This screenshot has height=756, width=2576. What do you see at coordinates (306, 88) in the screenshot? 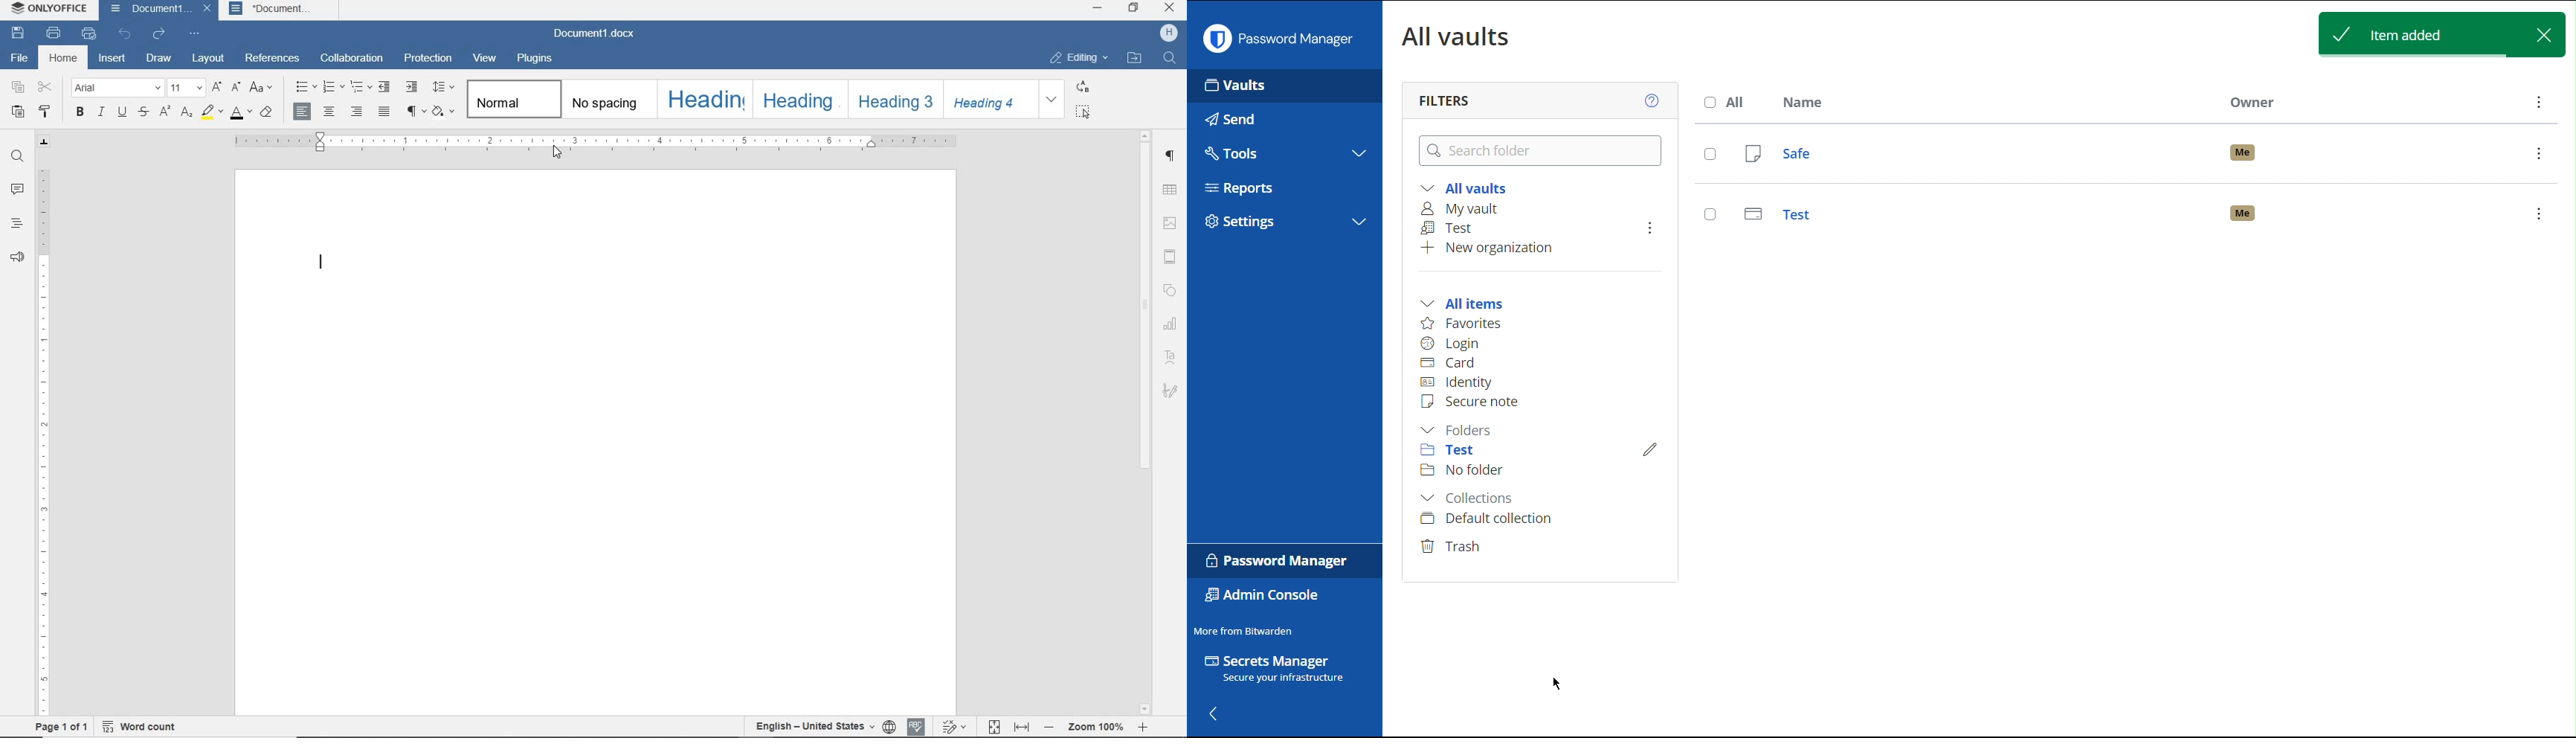
I see `BULLETS` at bounding box center [306, 88].